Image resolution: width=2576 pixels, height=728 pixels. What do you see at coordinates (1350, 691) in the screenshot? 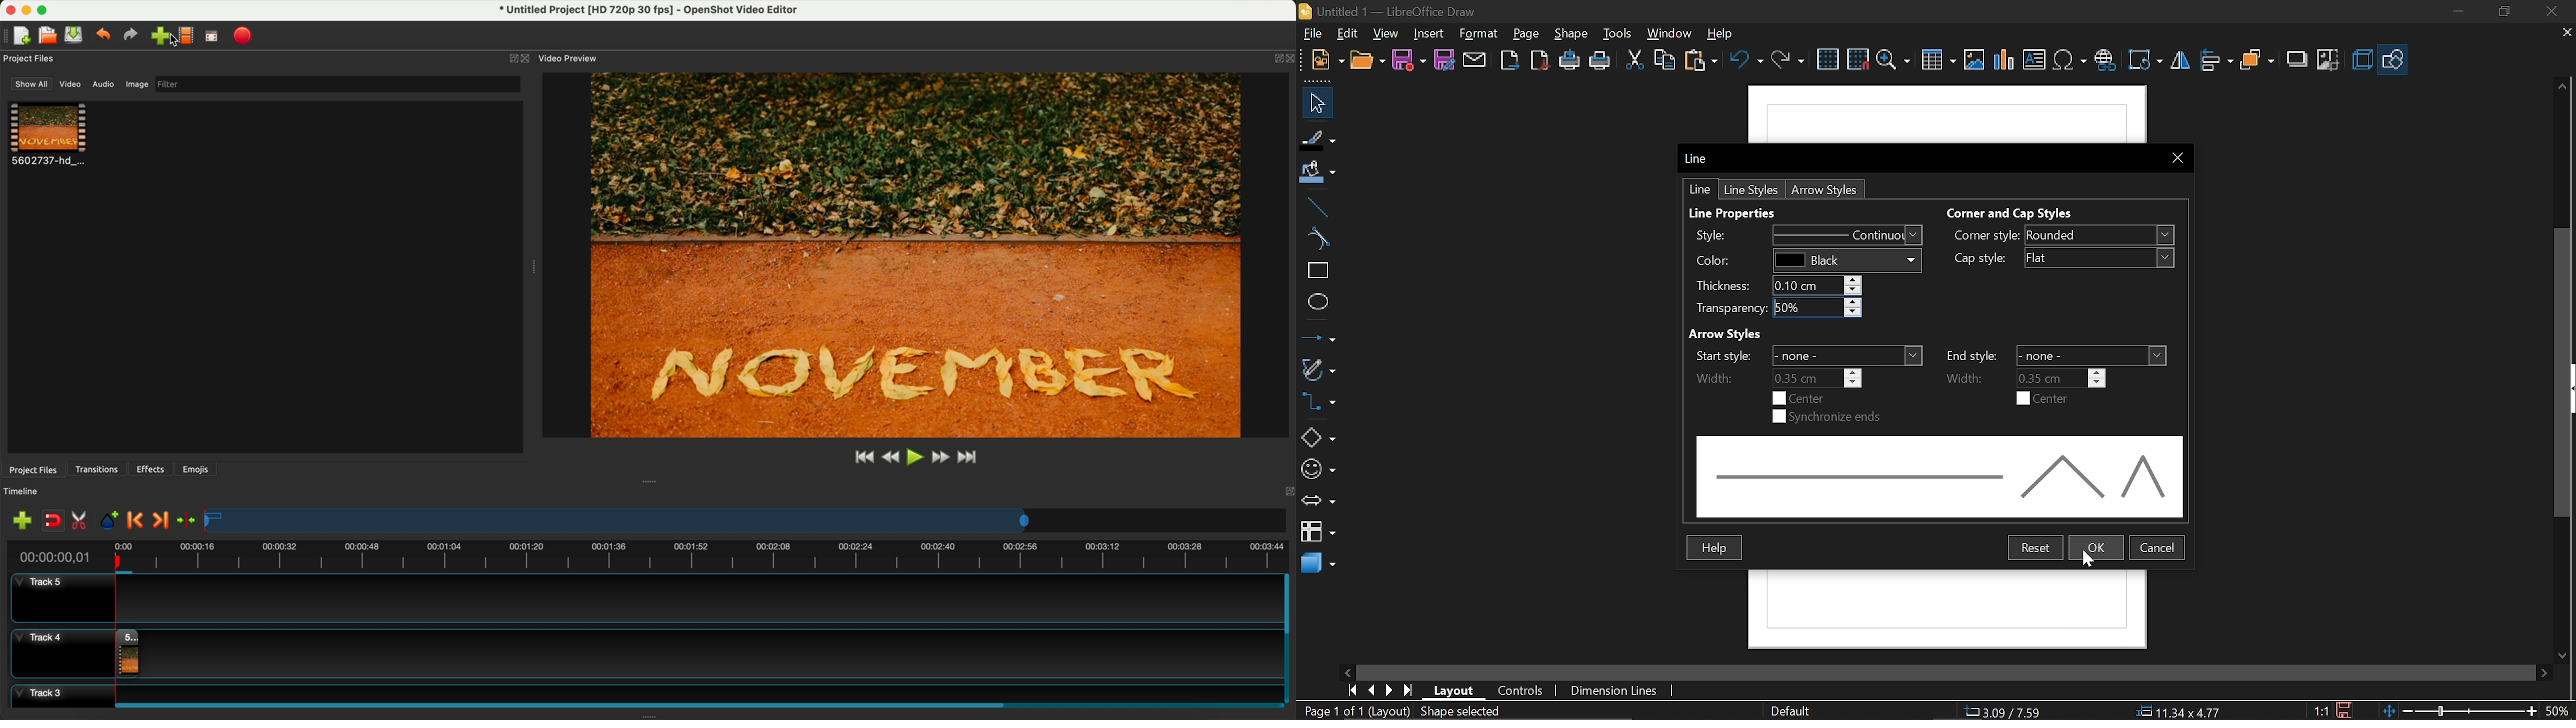
I see `go to first page` at bounding box center [1350, 691].